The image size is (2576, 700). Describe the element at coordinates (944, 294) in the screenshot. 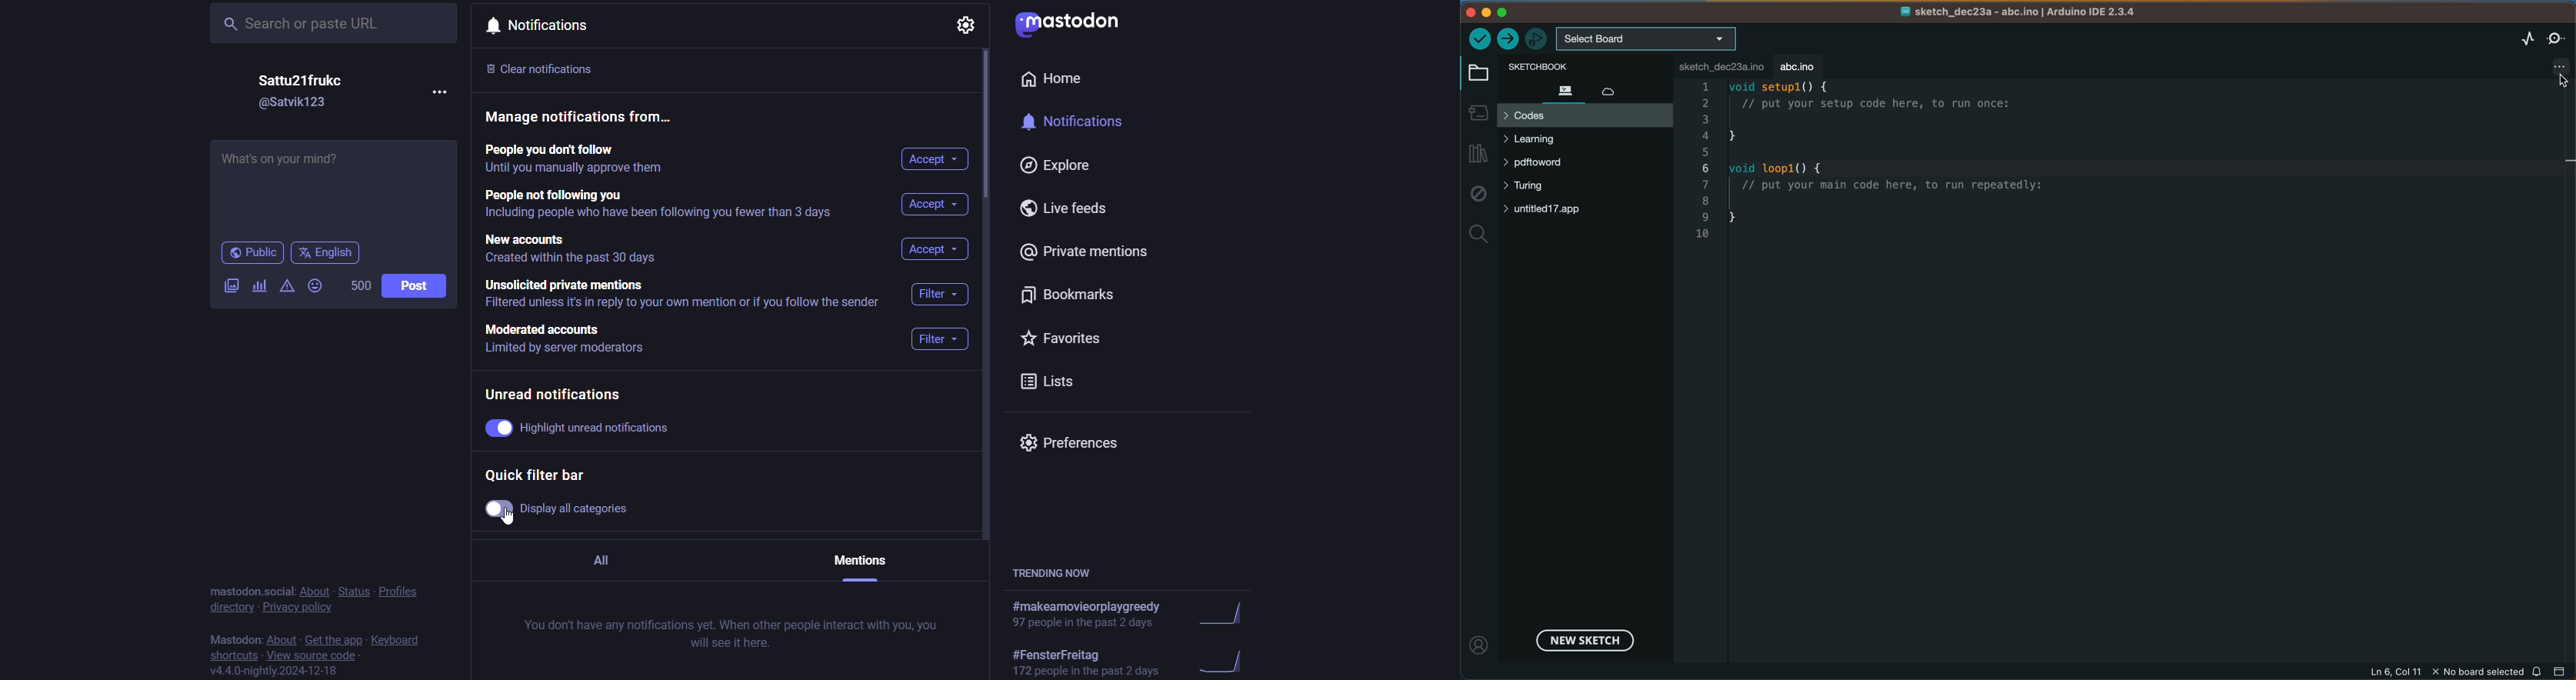

I see `Filter` at that location.